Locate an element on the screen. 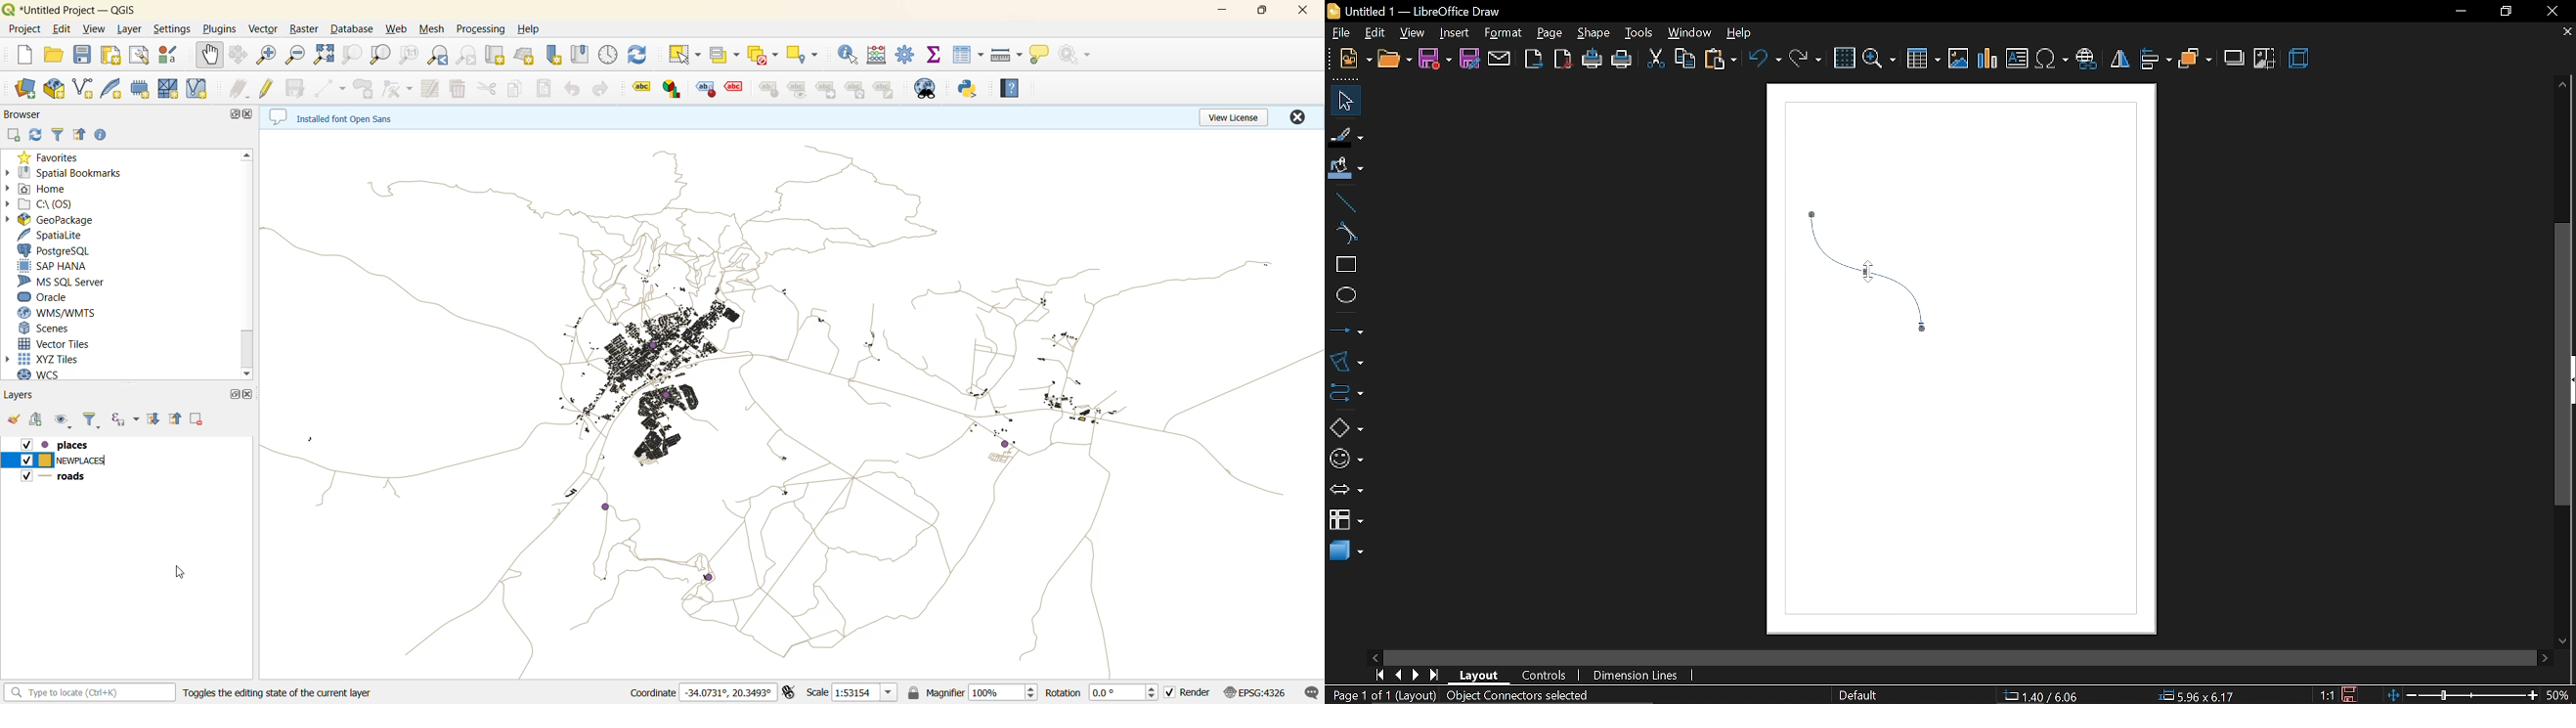 This screenshot has width=2576, height=728. paste is located at coordinates (546, 90).